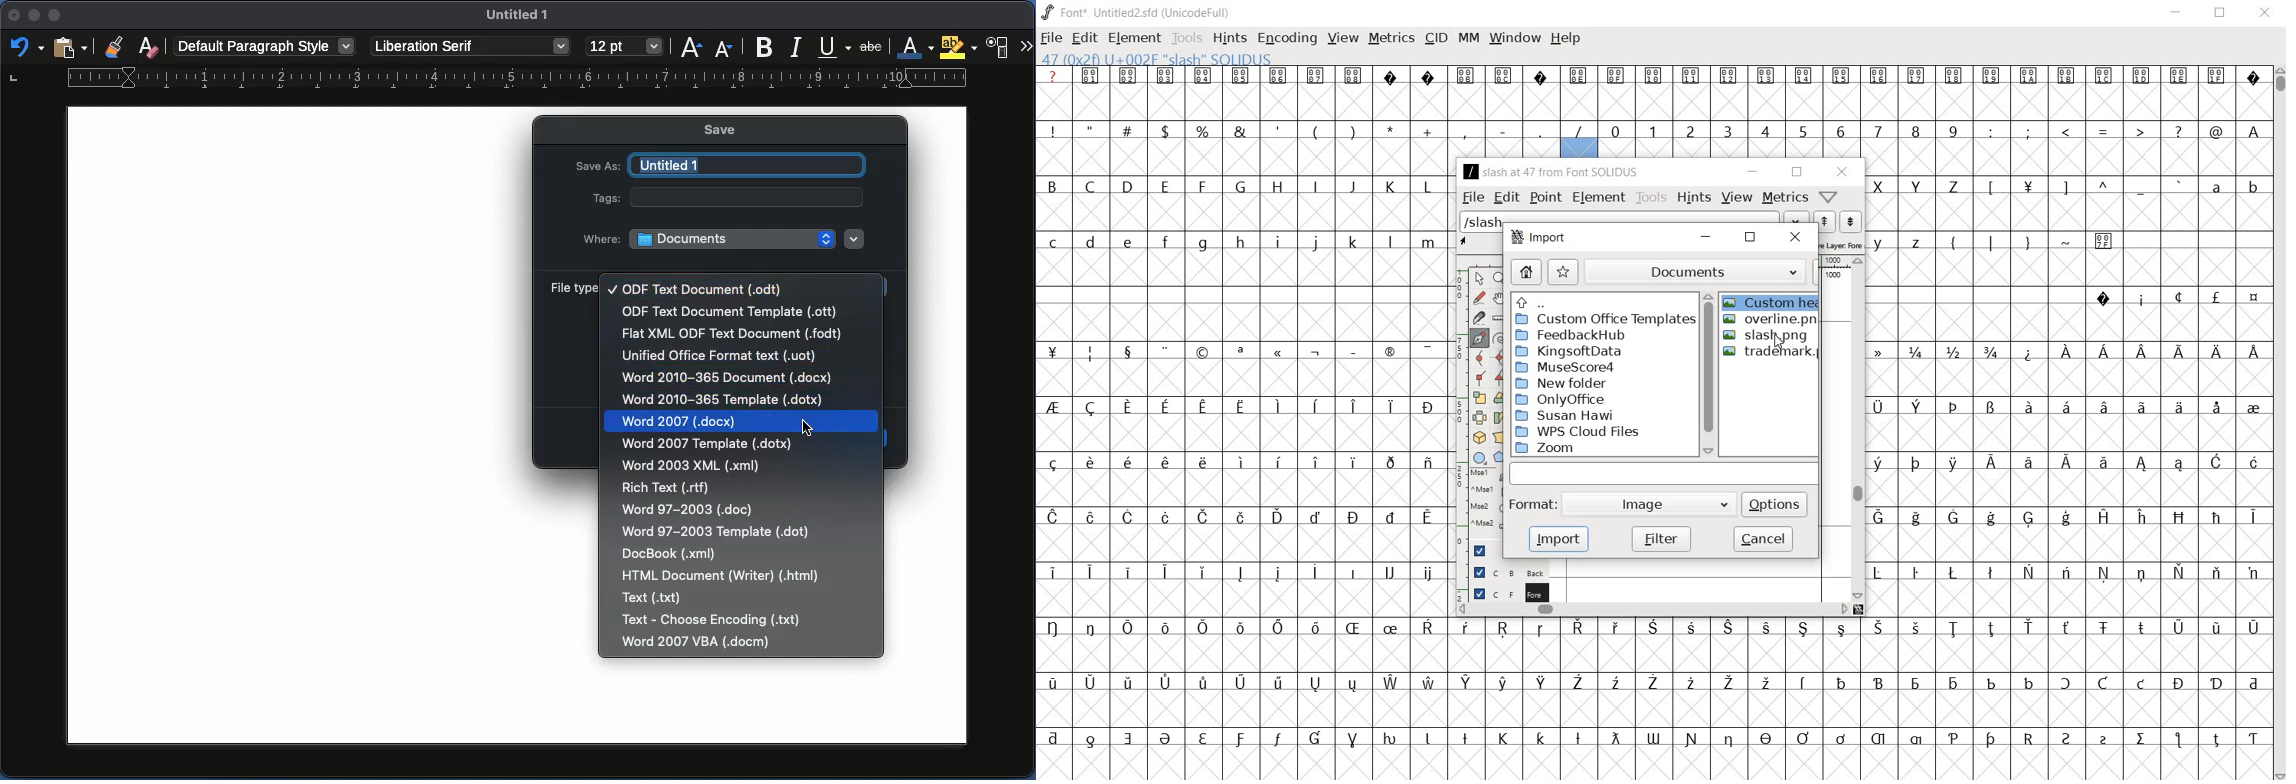 This screenshot has width=2296, height=784. Describe the element at coordinates (2250, 130) in the screenshot. I see `A` at that location.